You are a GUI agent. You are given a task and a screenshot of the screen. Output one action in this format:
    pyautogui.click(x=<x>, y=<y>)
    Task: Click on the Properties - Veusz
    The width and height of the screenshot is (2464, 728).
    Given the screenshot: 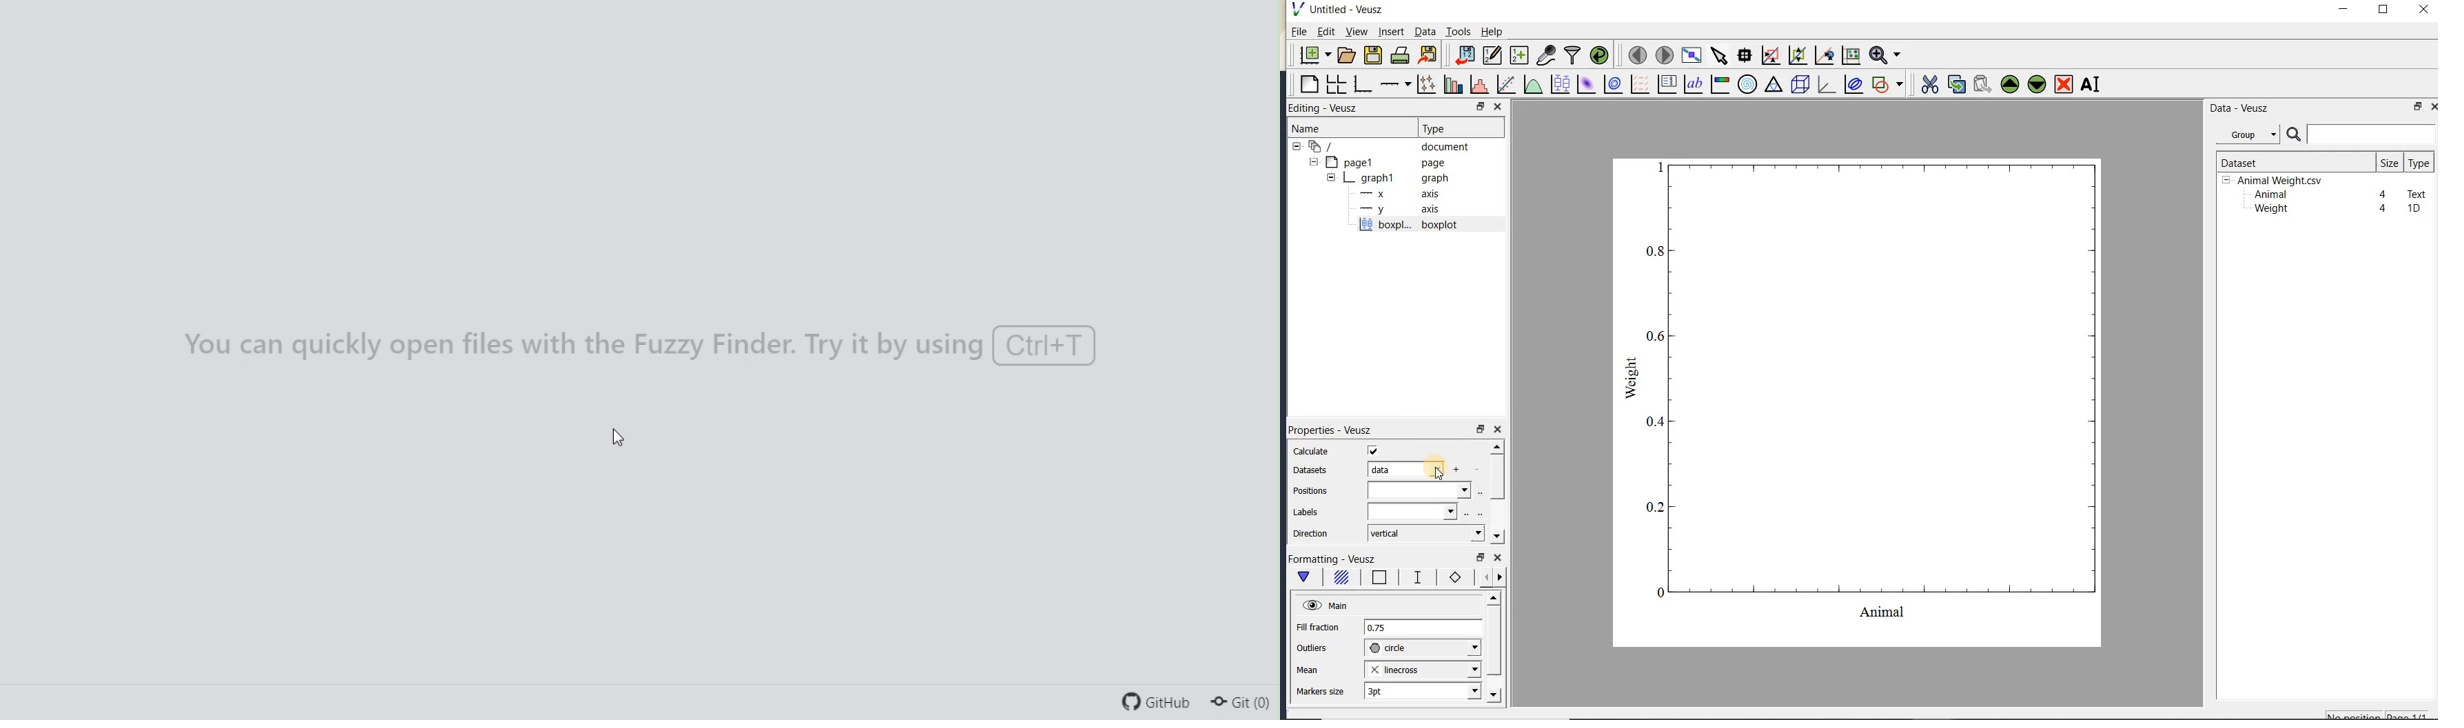 What is the action you would take?
    pyautogui.click(x=1329, y=429)
    